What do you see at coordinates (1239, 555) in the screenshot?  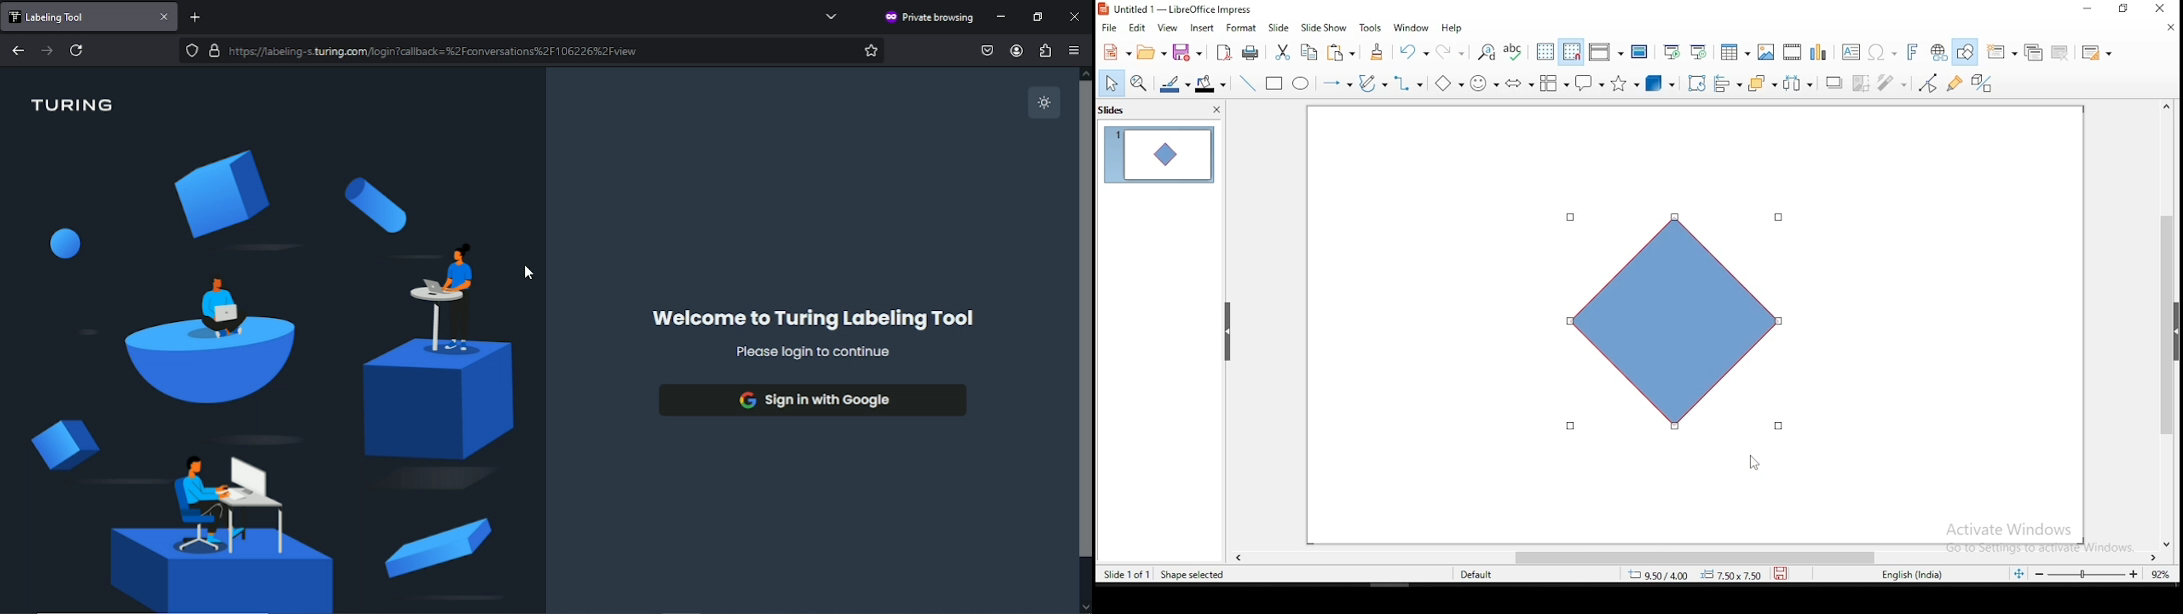 I see `scroll right` at bounding box center [1239, 555].